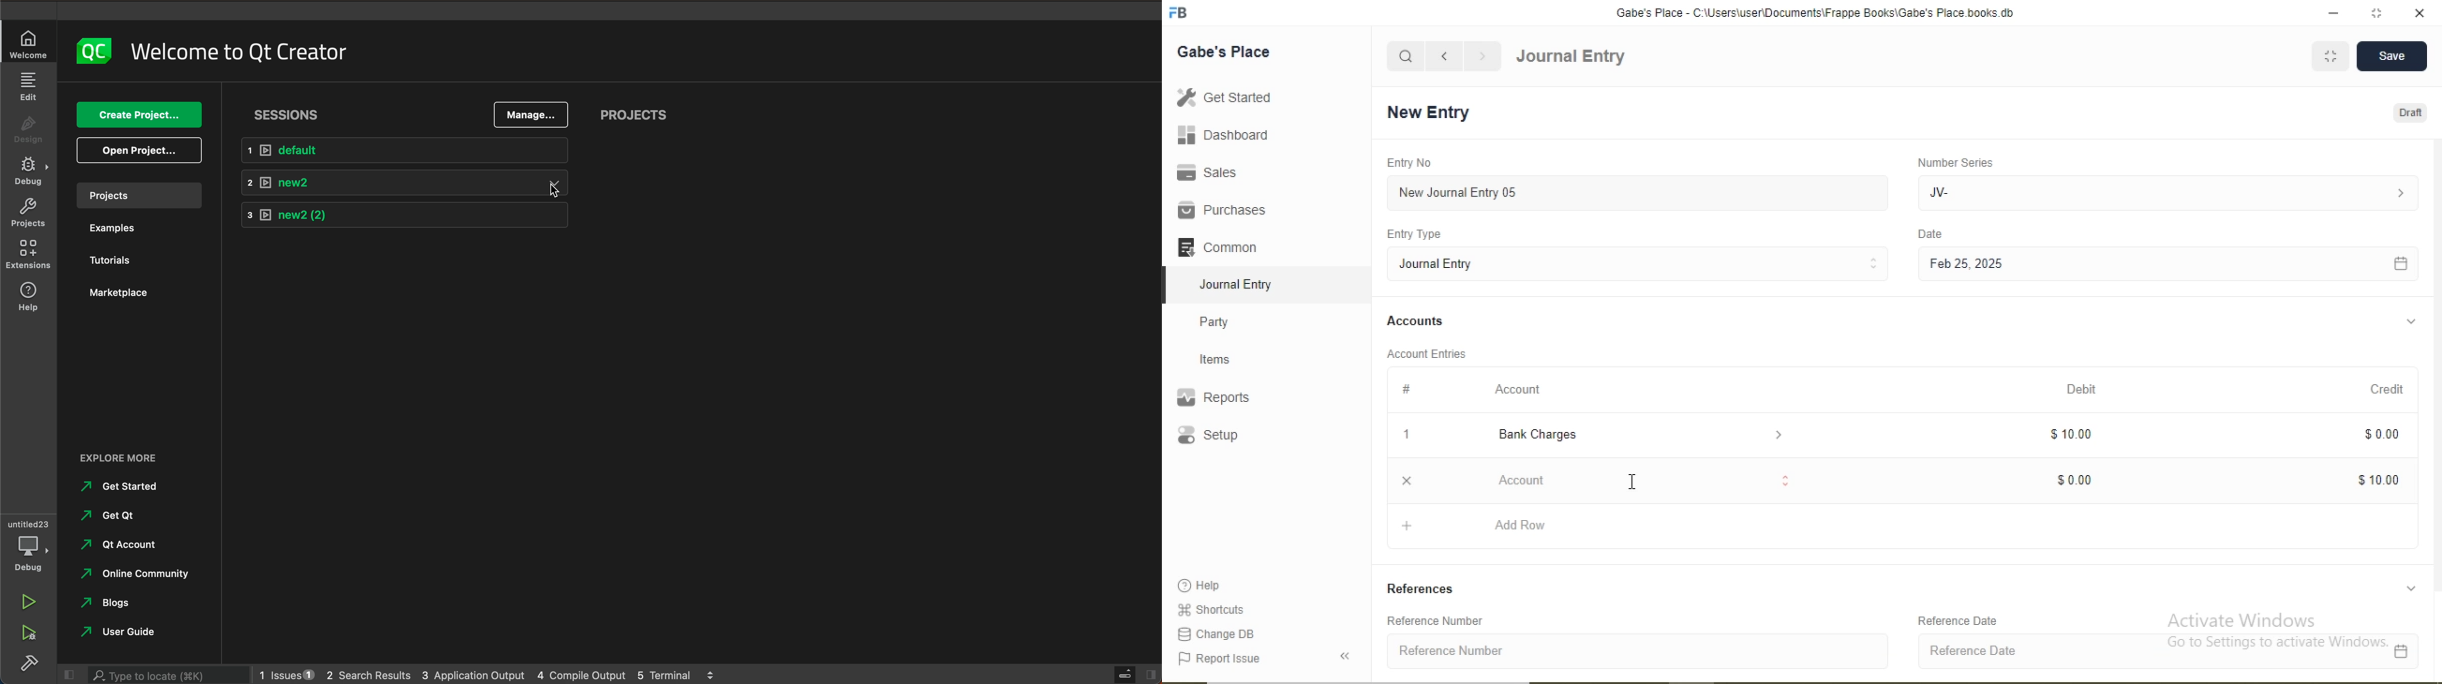 This screenshot has height=700, width=2464. What do you see at coordinates (1443, 621) in the screenshot?
I see `Reference Number` at bounding box center [1443, 621].